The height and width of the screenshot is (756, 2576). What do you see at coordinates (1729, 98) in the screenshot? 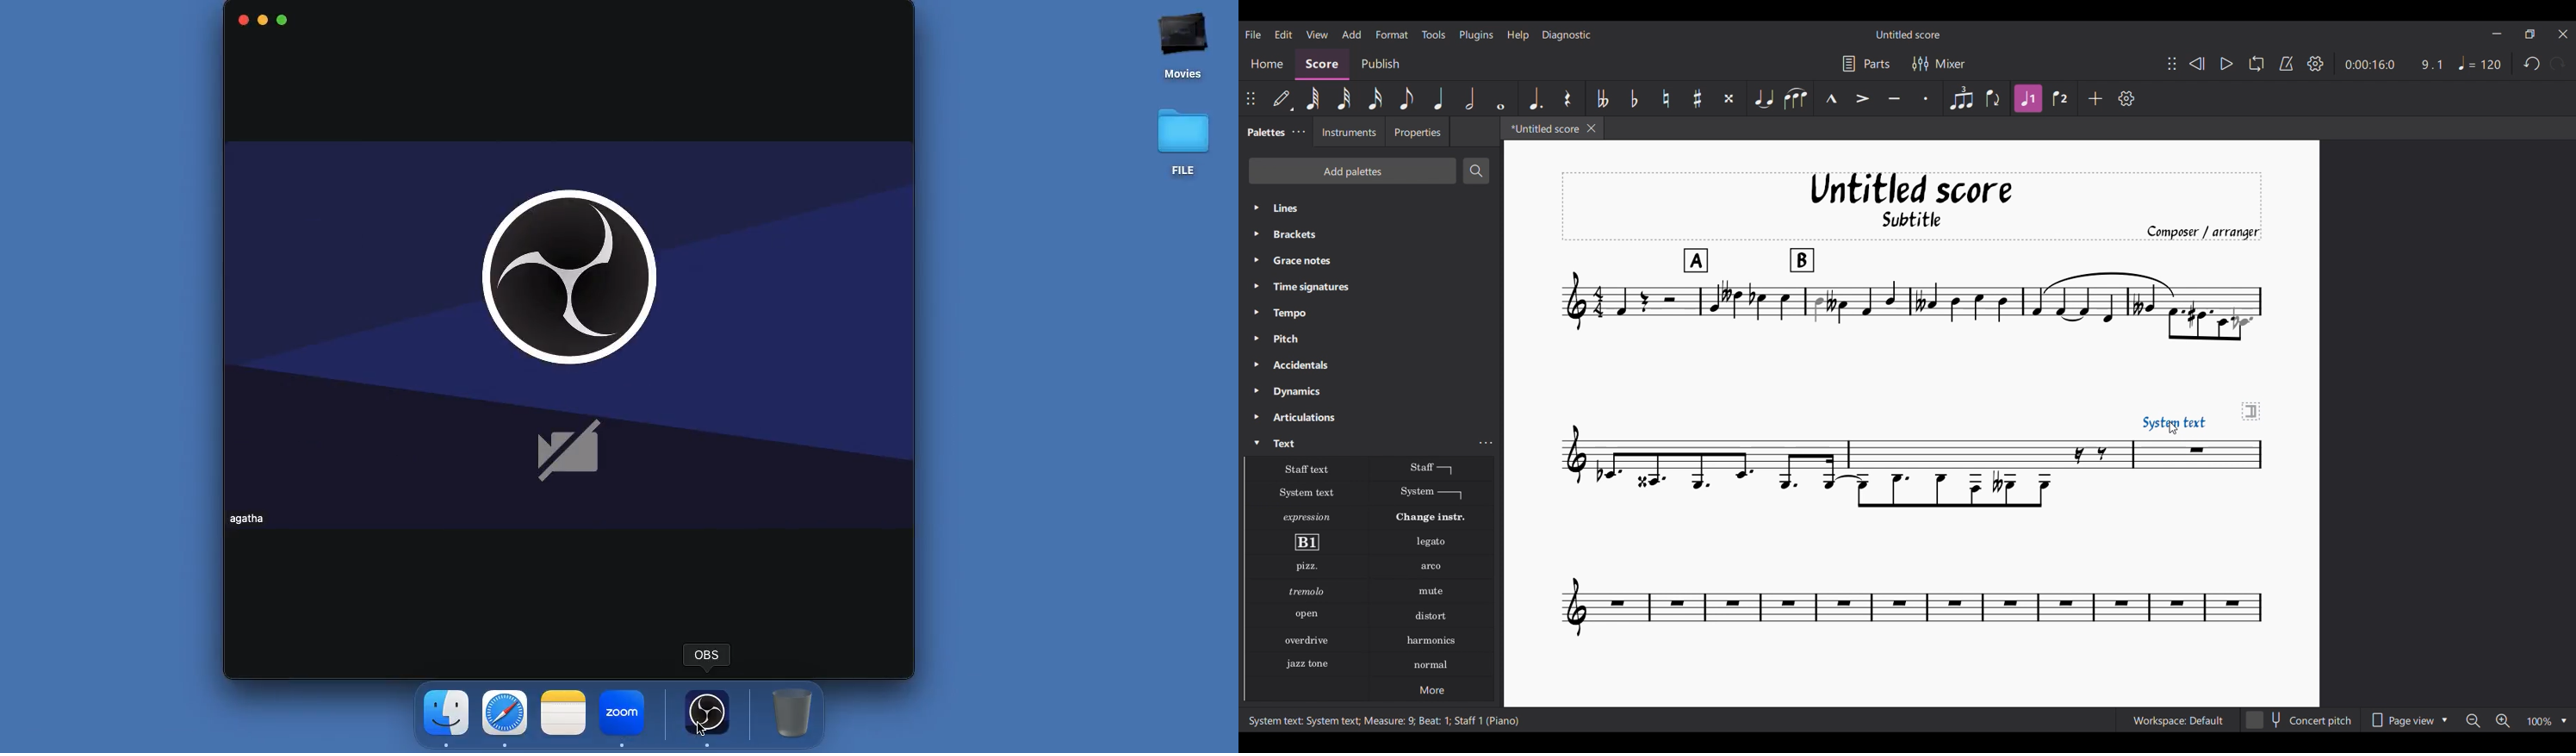
I see `Toggle double sharp` at bounding box center [1729, 98].